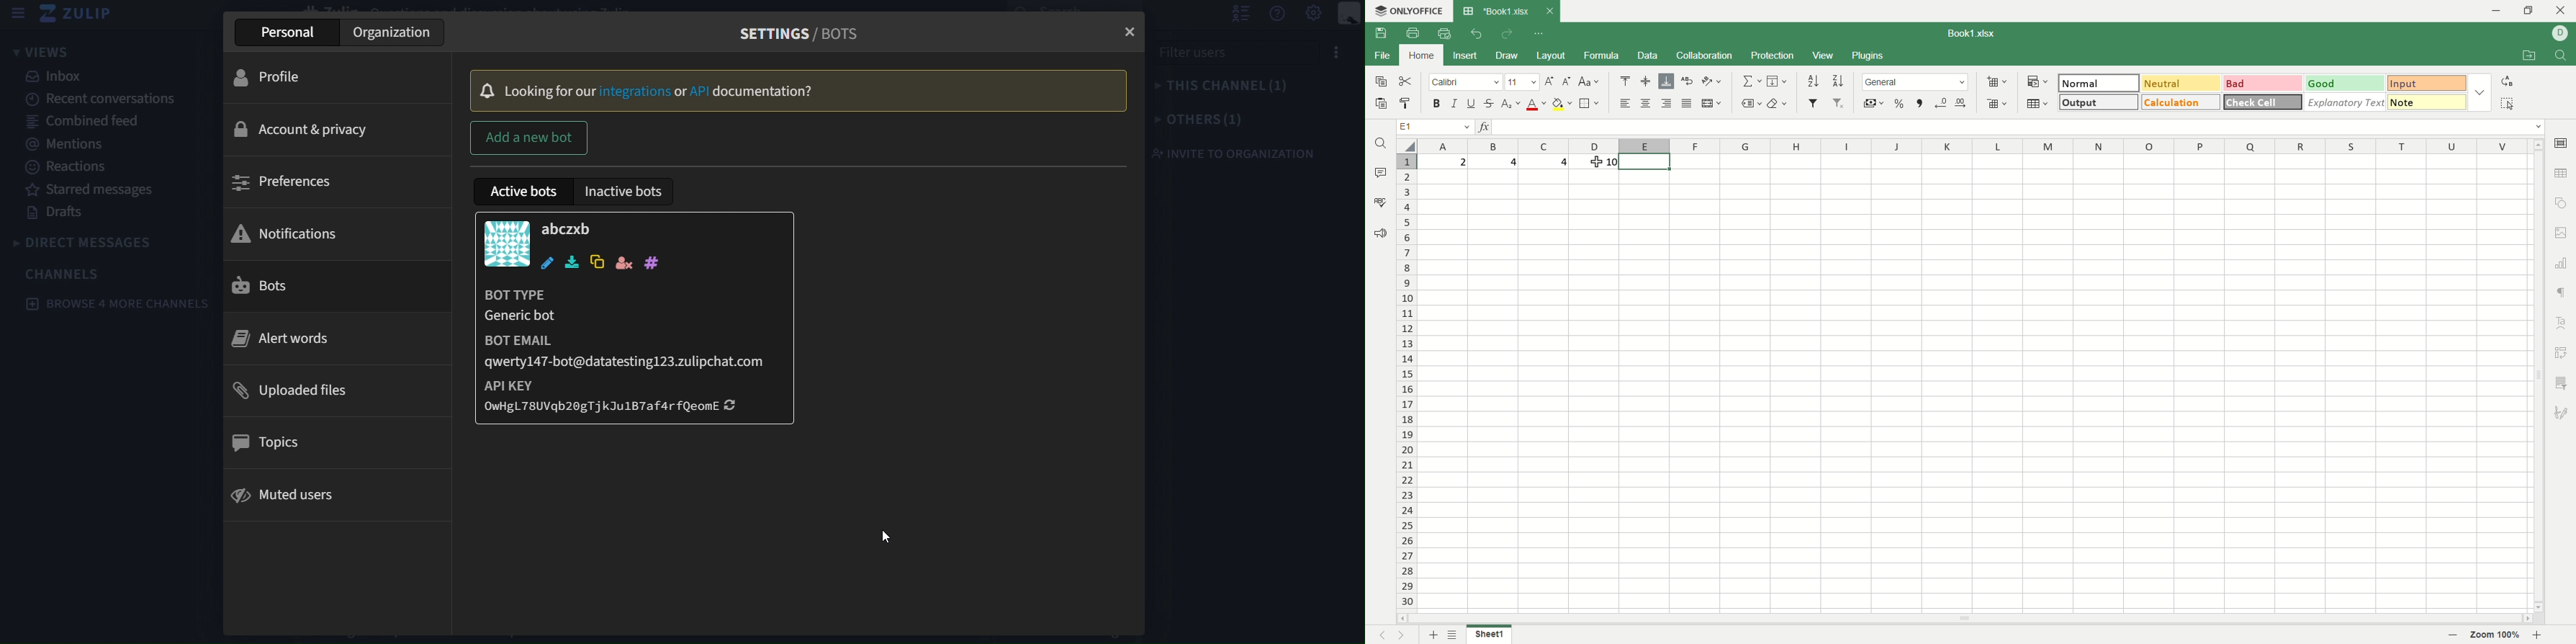  What do you see at coordinates (2562, 294) in the screenshot?
I see `paragraph settings` at bounding box center [2562, 294].